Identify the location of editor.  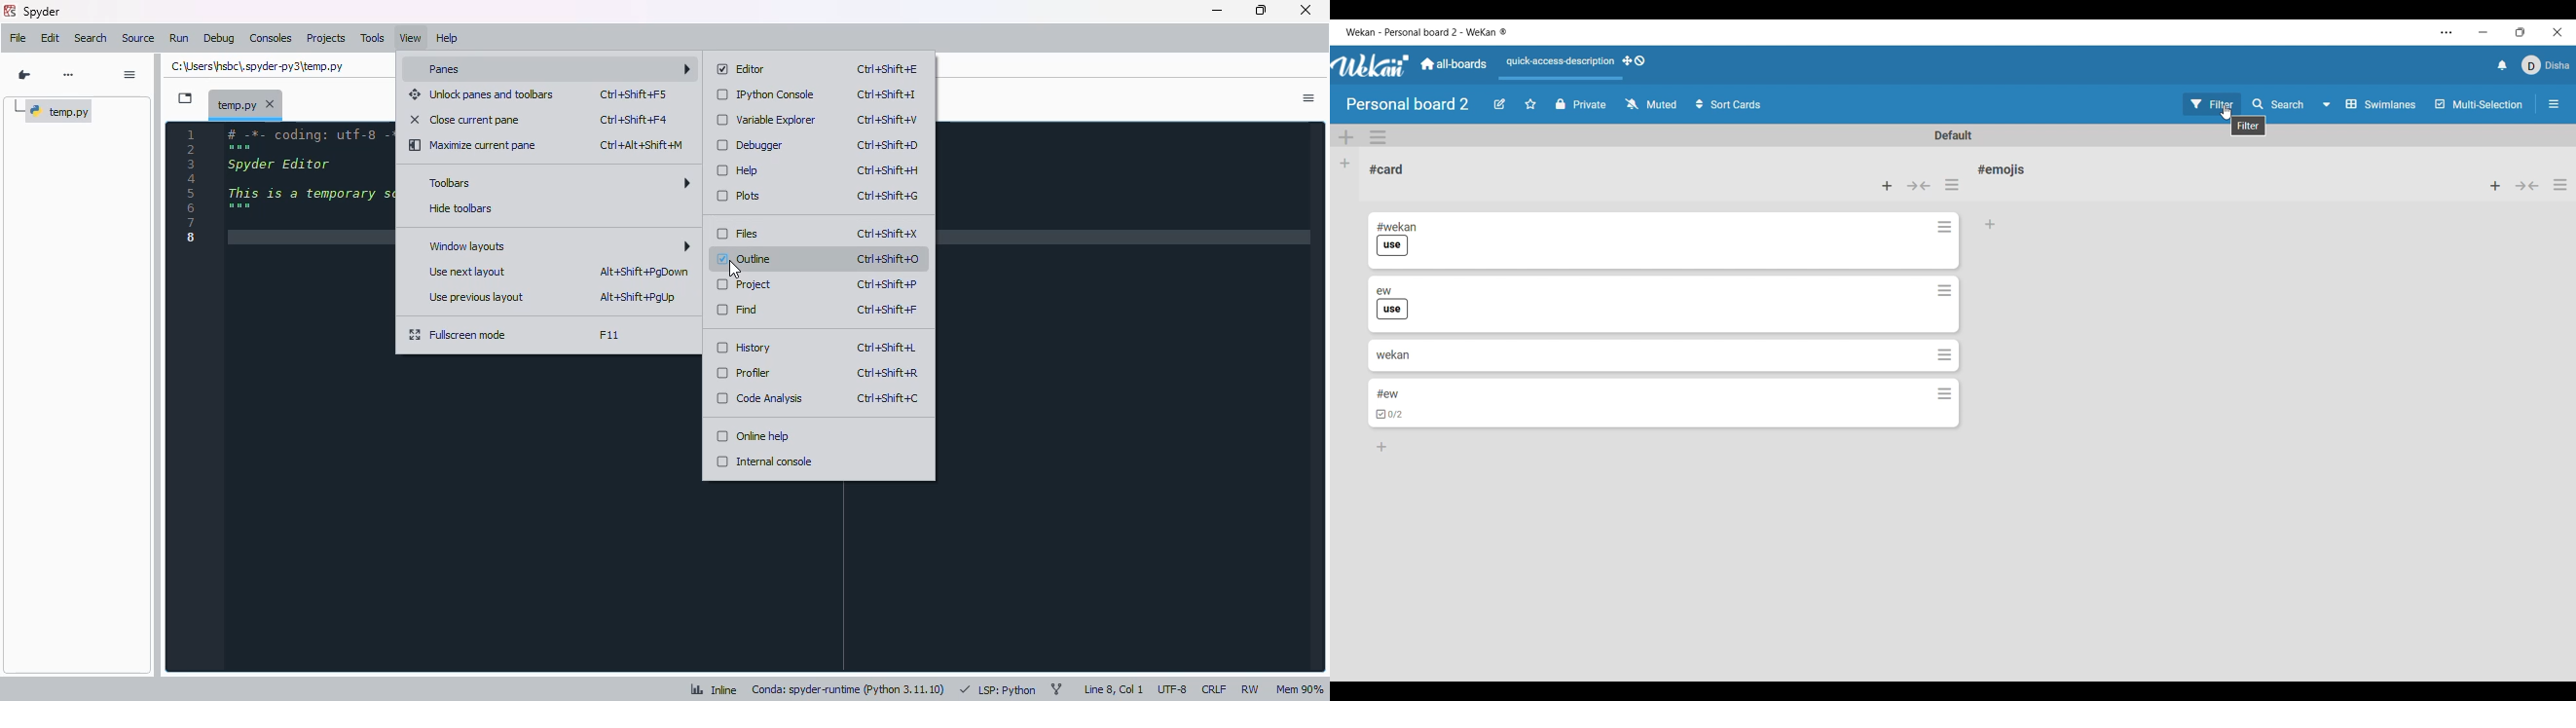
(742, 69).